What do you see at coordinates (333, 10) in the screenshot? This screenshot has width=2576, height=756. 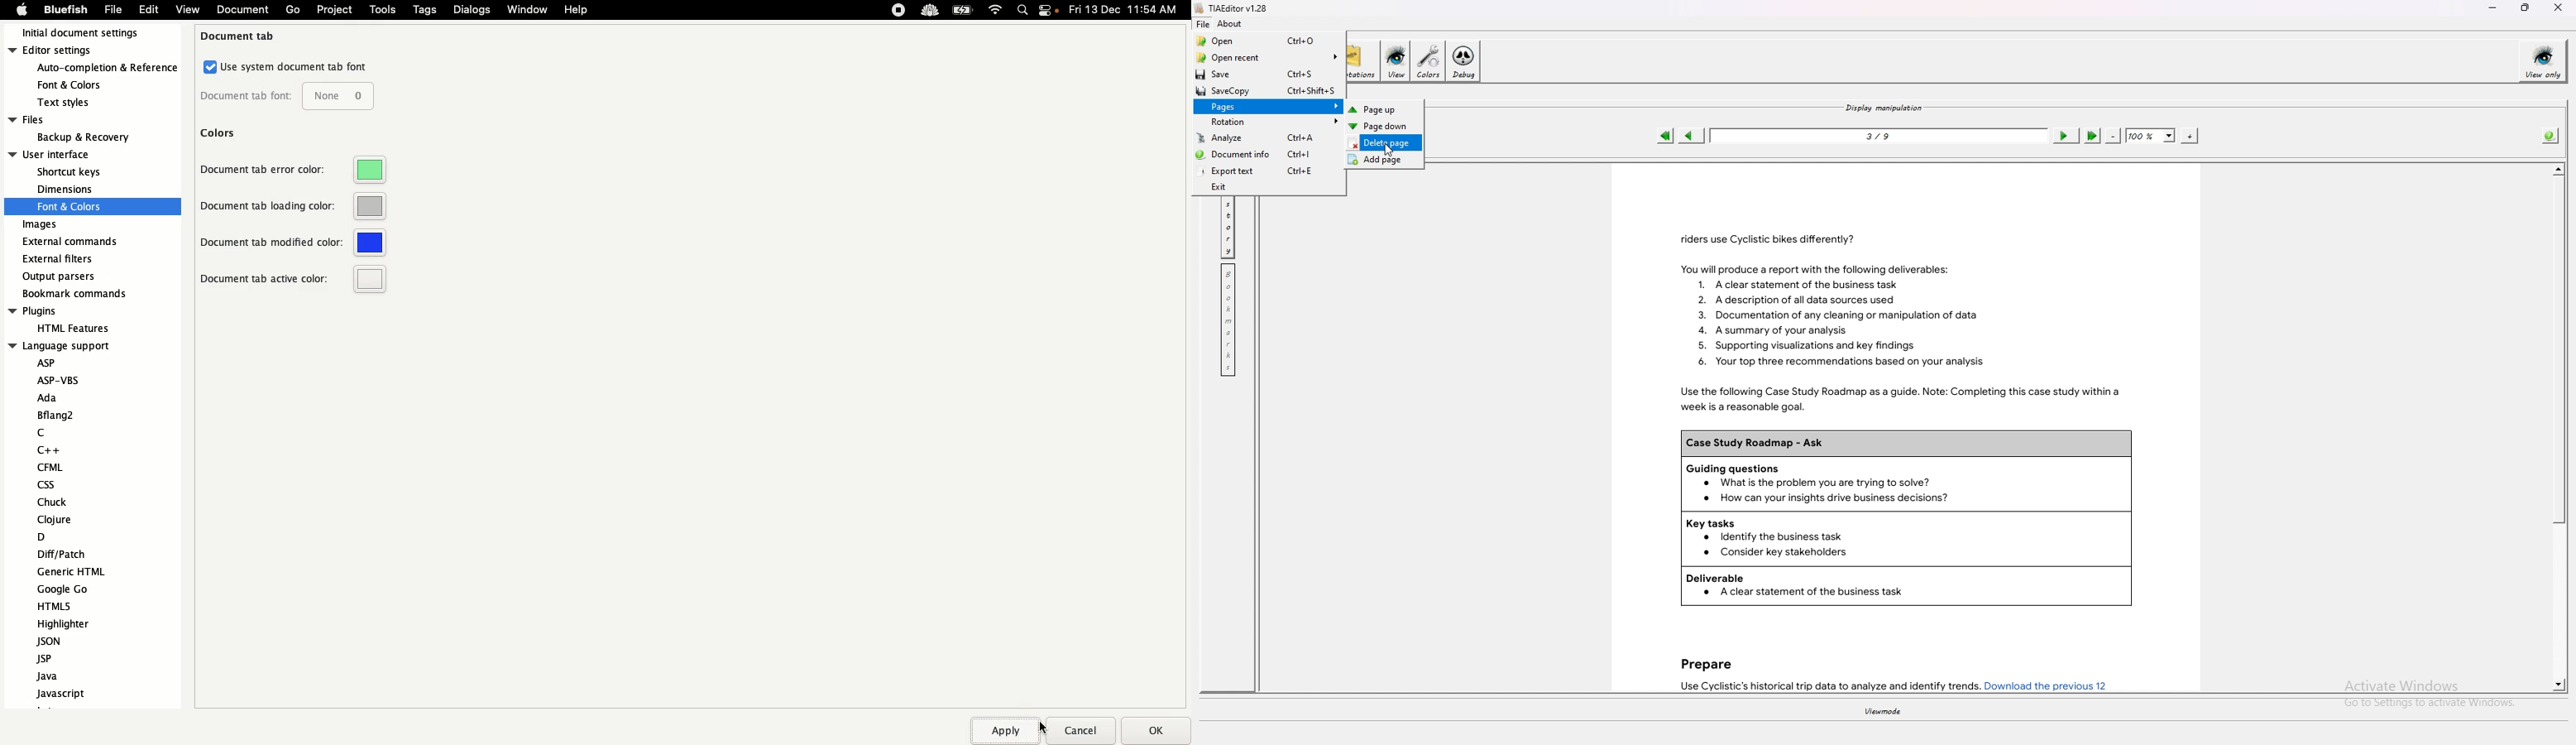 I see `Project` at bounding box center [333, 10].